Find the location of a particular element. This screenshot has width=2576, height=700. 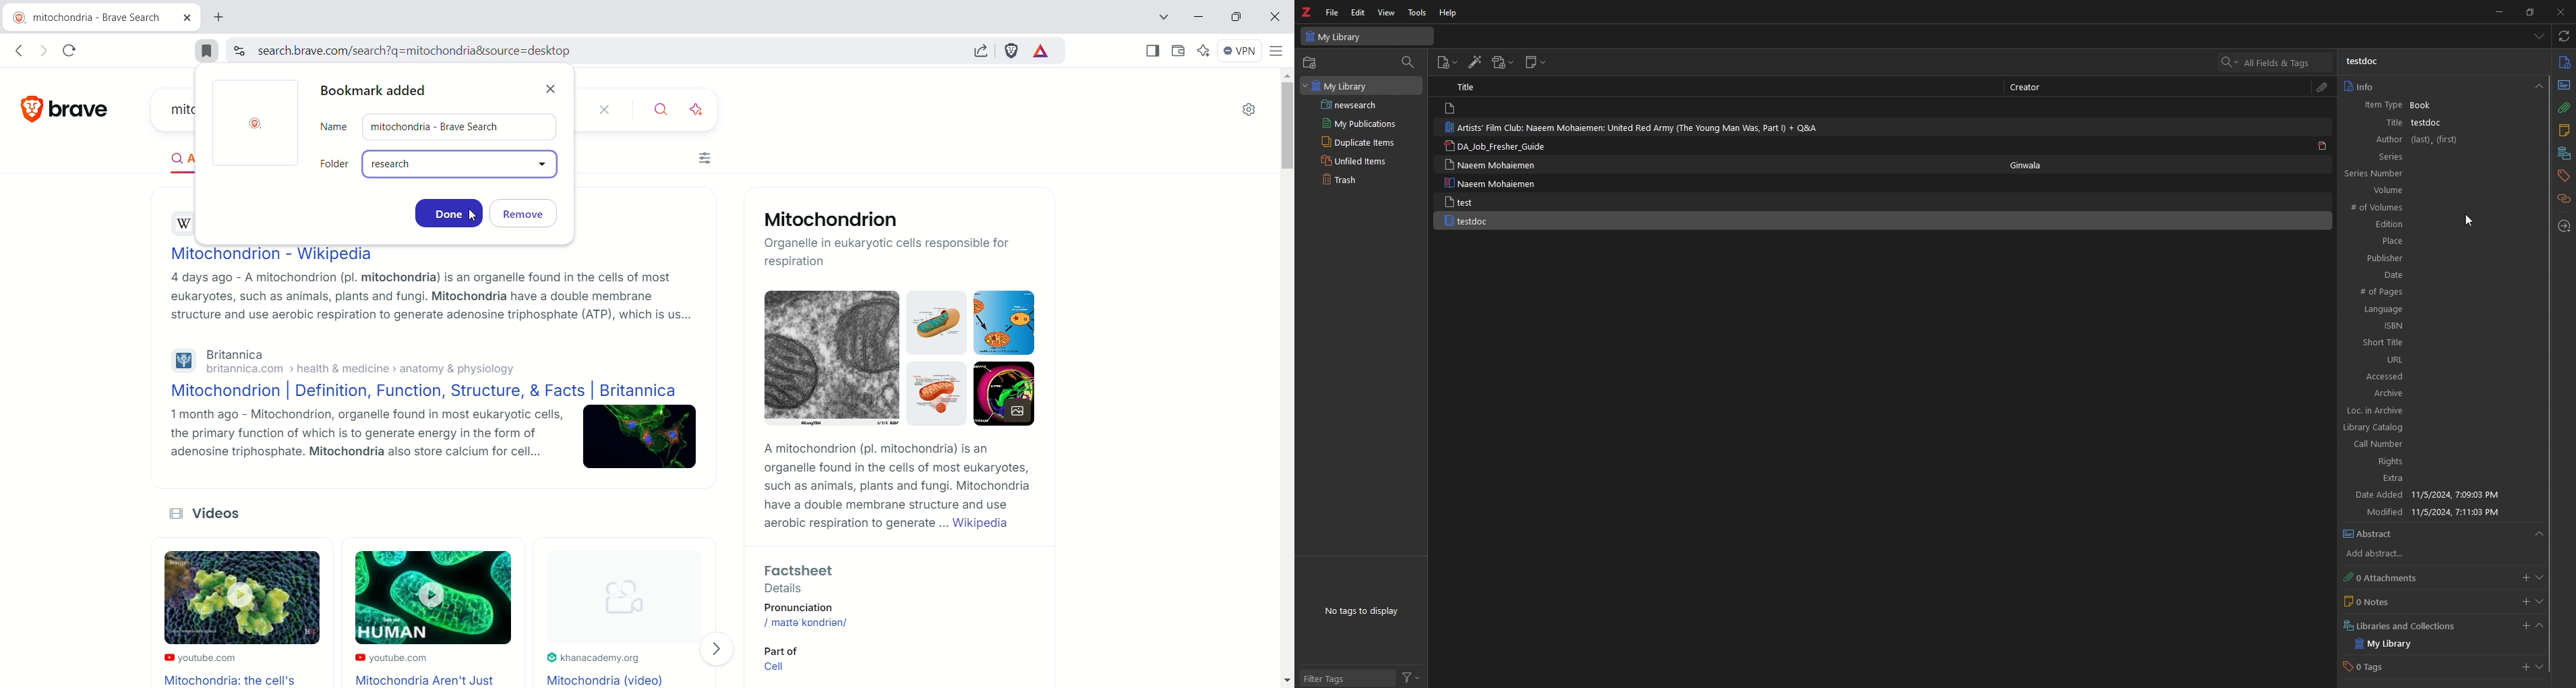

Library Catalog is located at coordinates (2377, 427).